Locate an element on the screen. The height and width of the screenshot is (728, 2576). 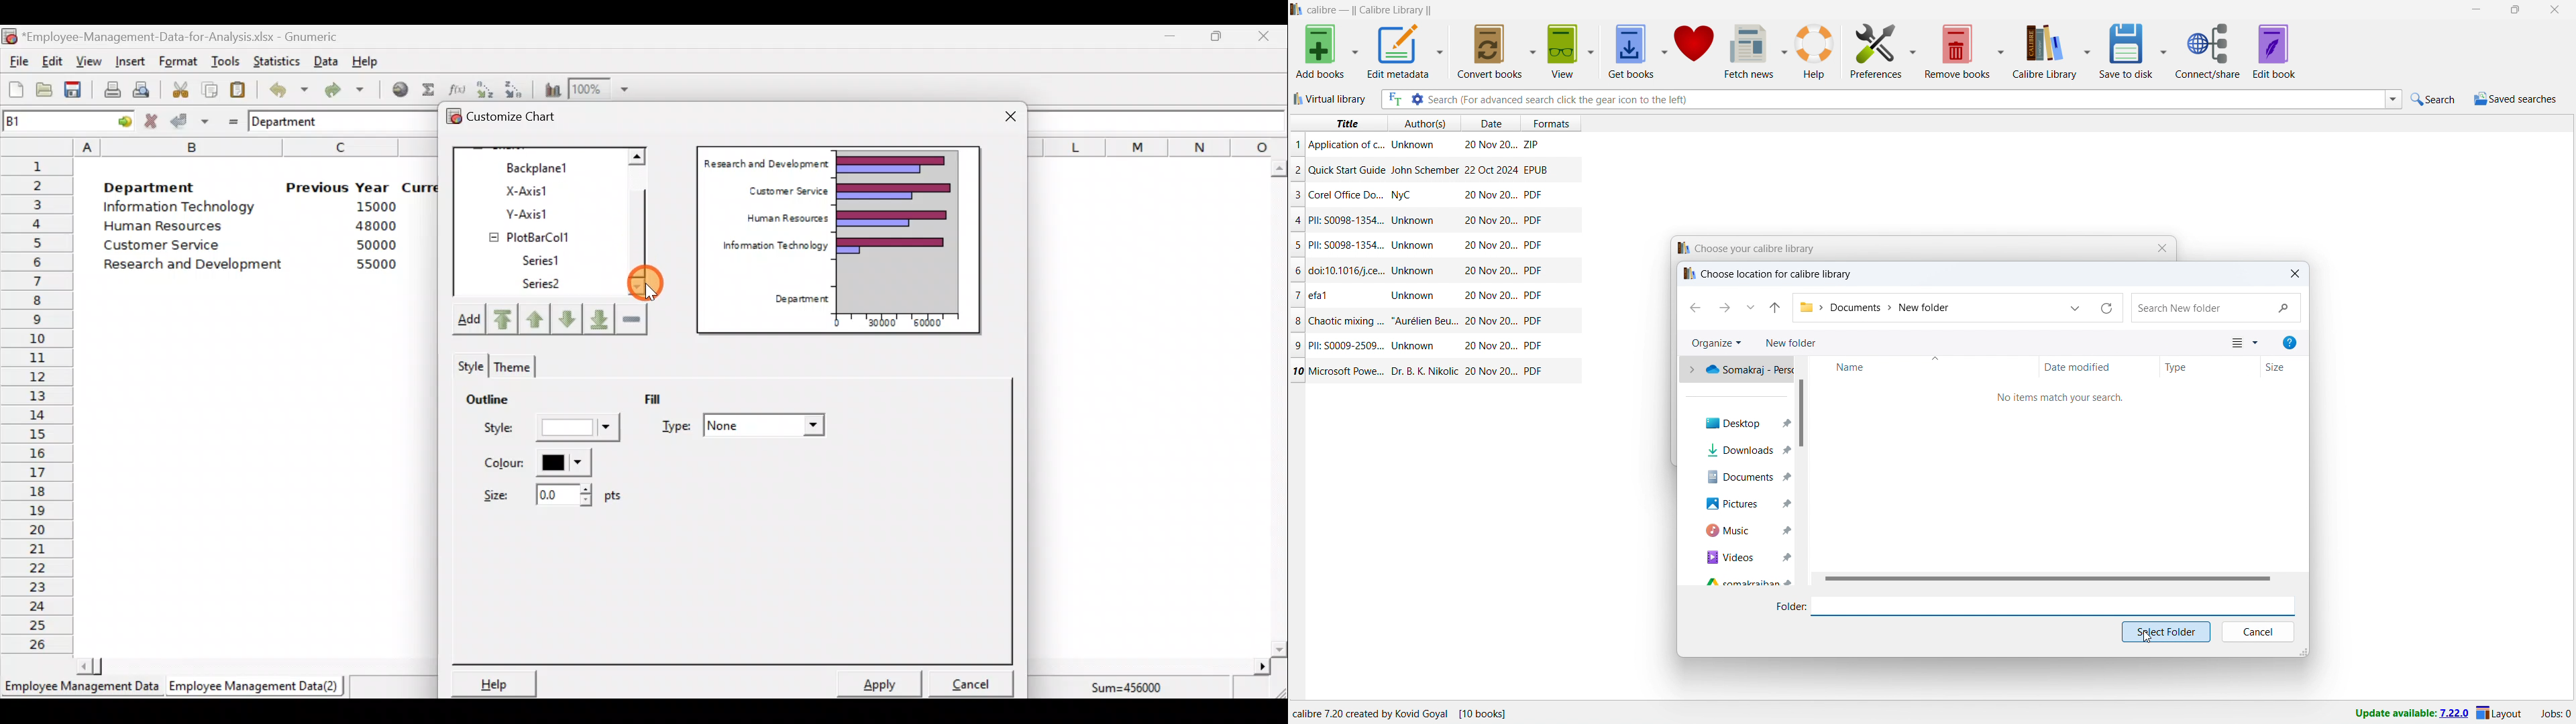
Title is located at coordinates (1346, 220).